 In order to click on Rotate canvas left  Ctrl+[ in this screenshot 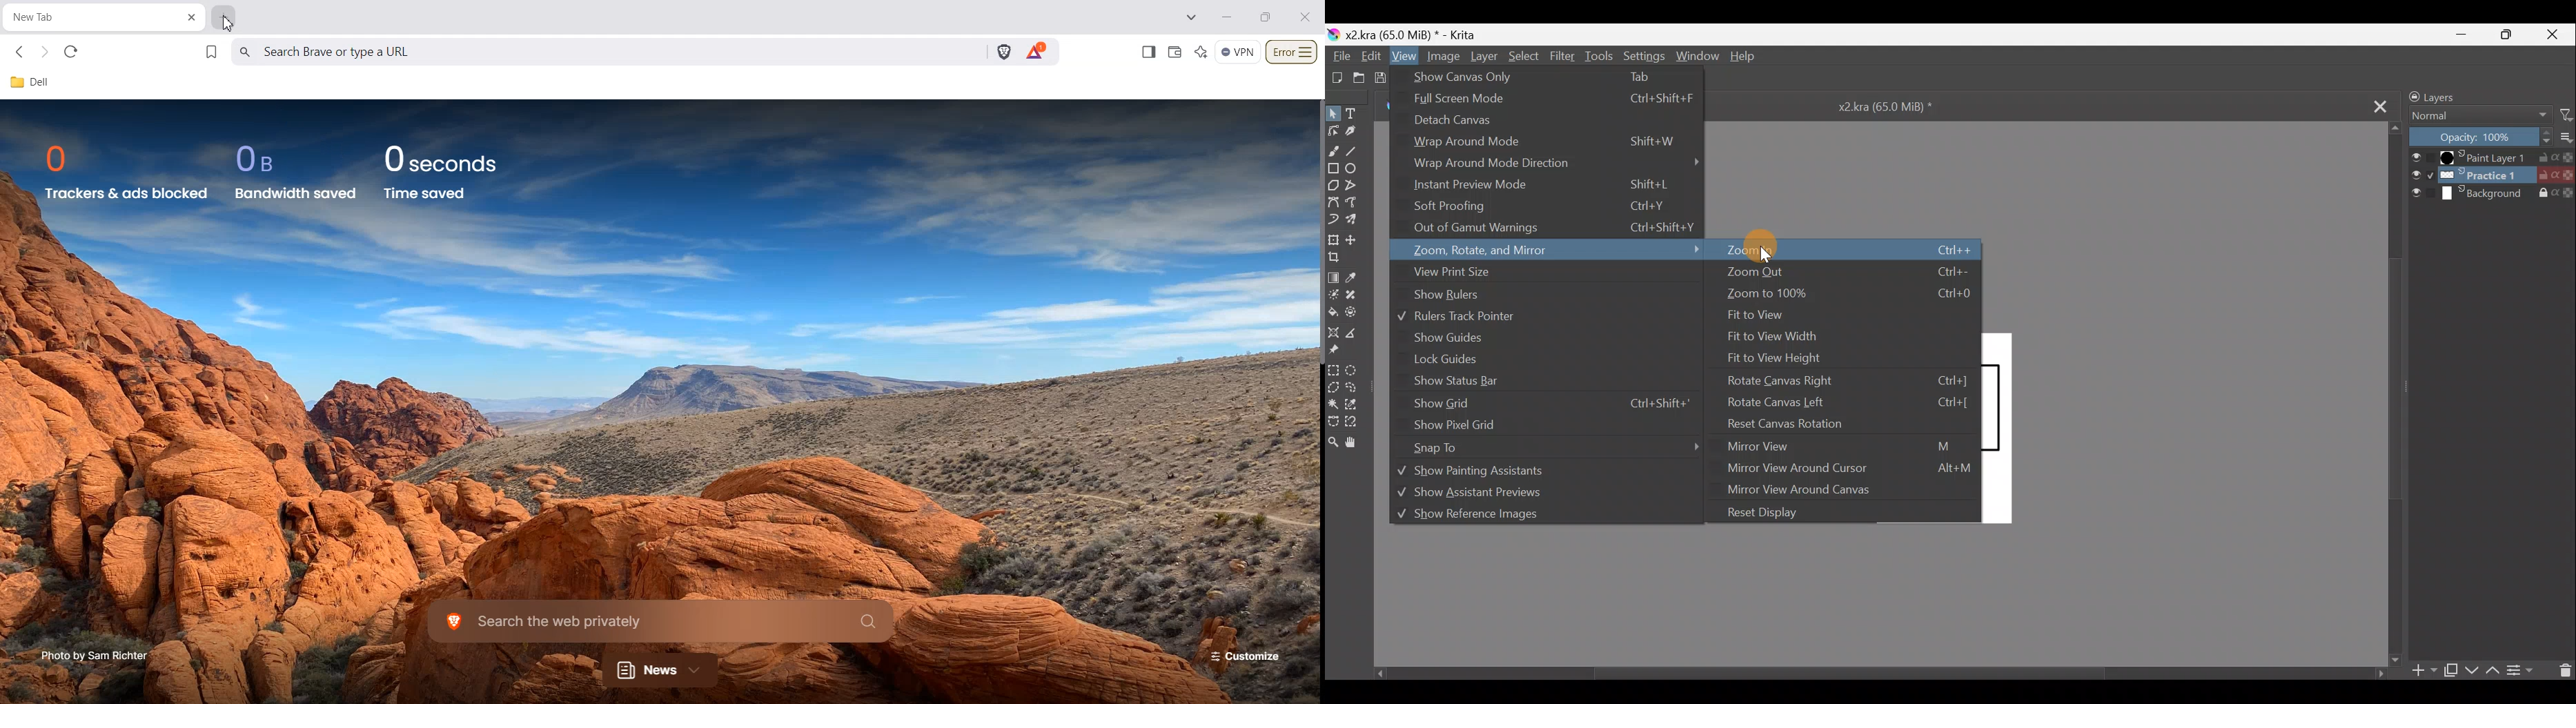, I will do `click(1853, 403)`.